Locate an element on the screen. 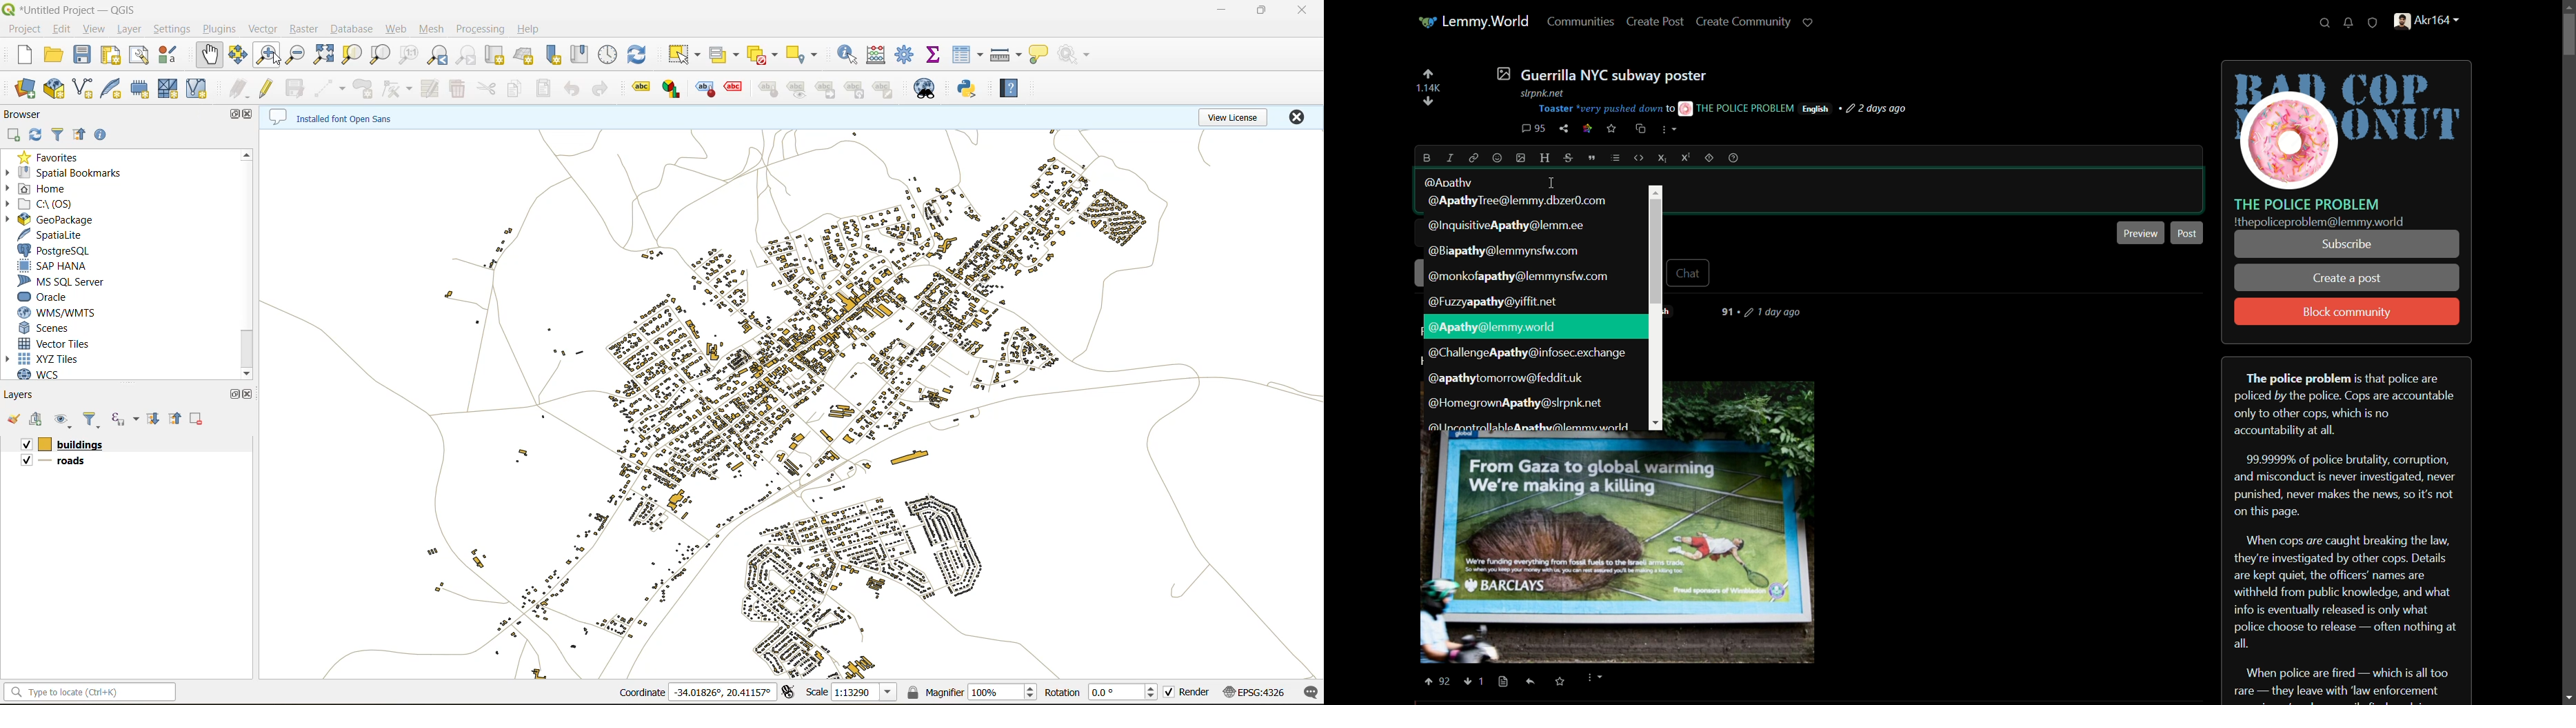 This screenshot has width=2576, height=728. refresh is located at coordinates (636, 57).